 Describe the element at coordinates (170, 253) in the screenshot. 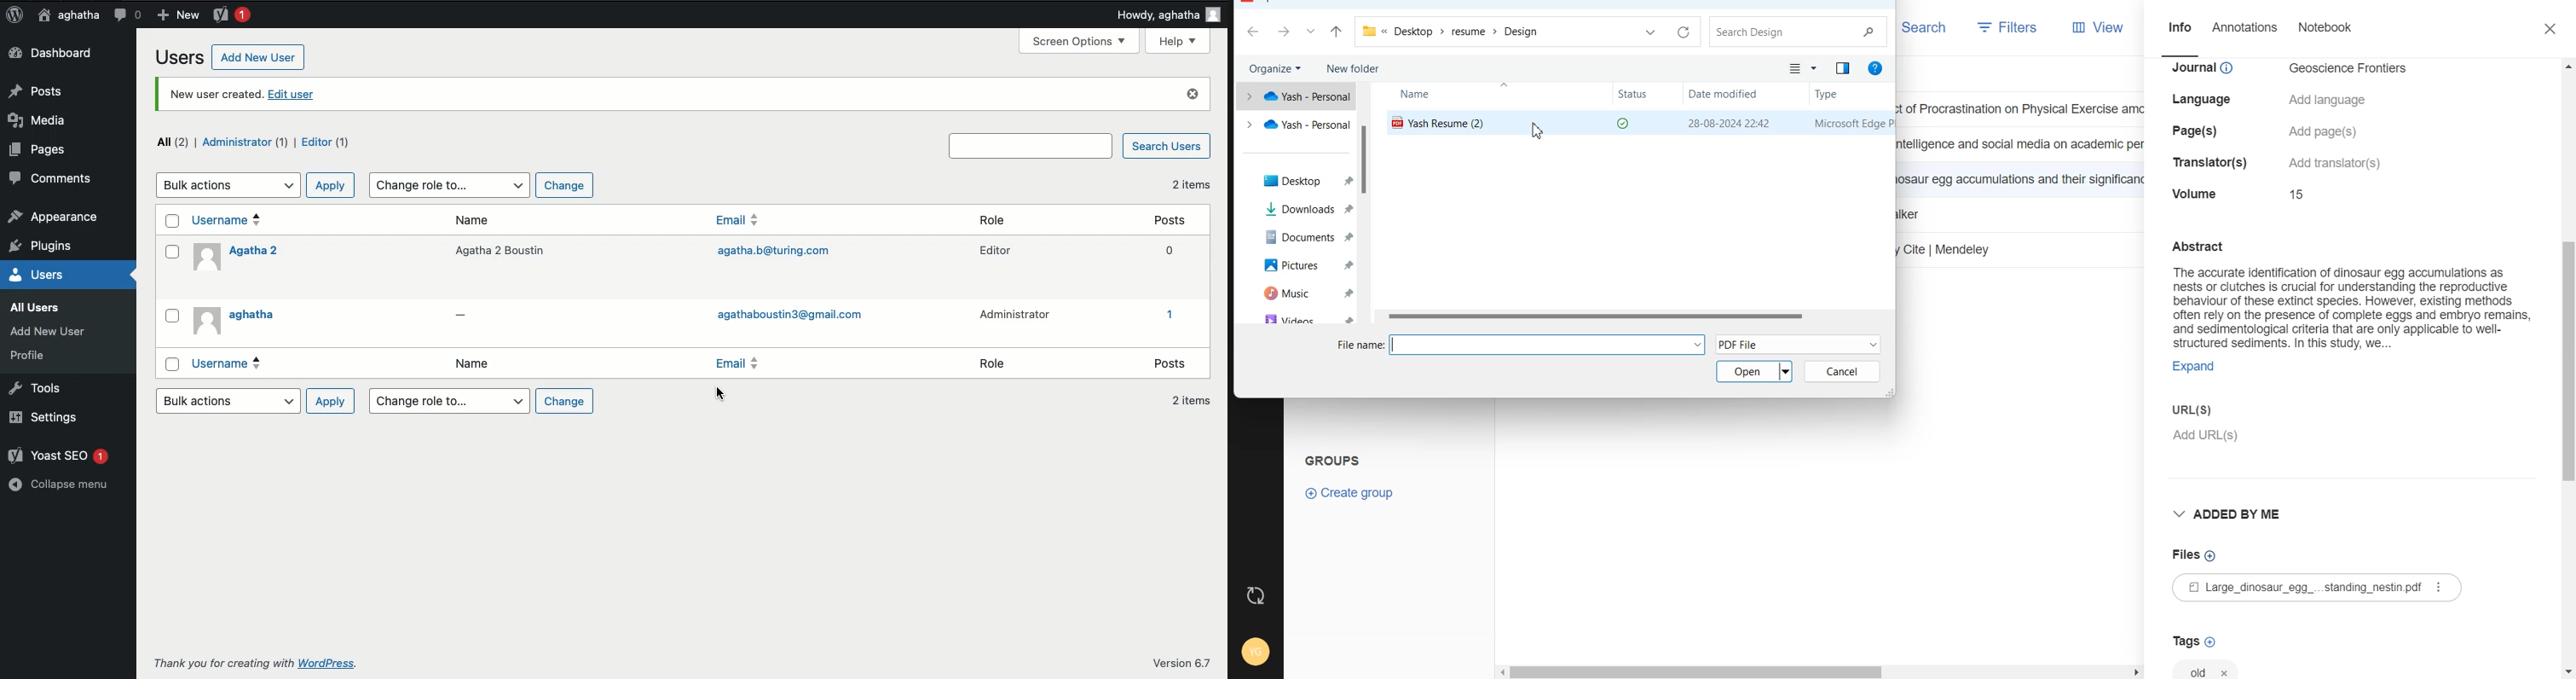

I see `checkbox` at that location.